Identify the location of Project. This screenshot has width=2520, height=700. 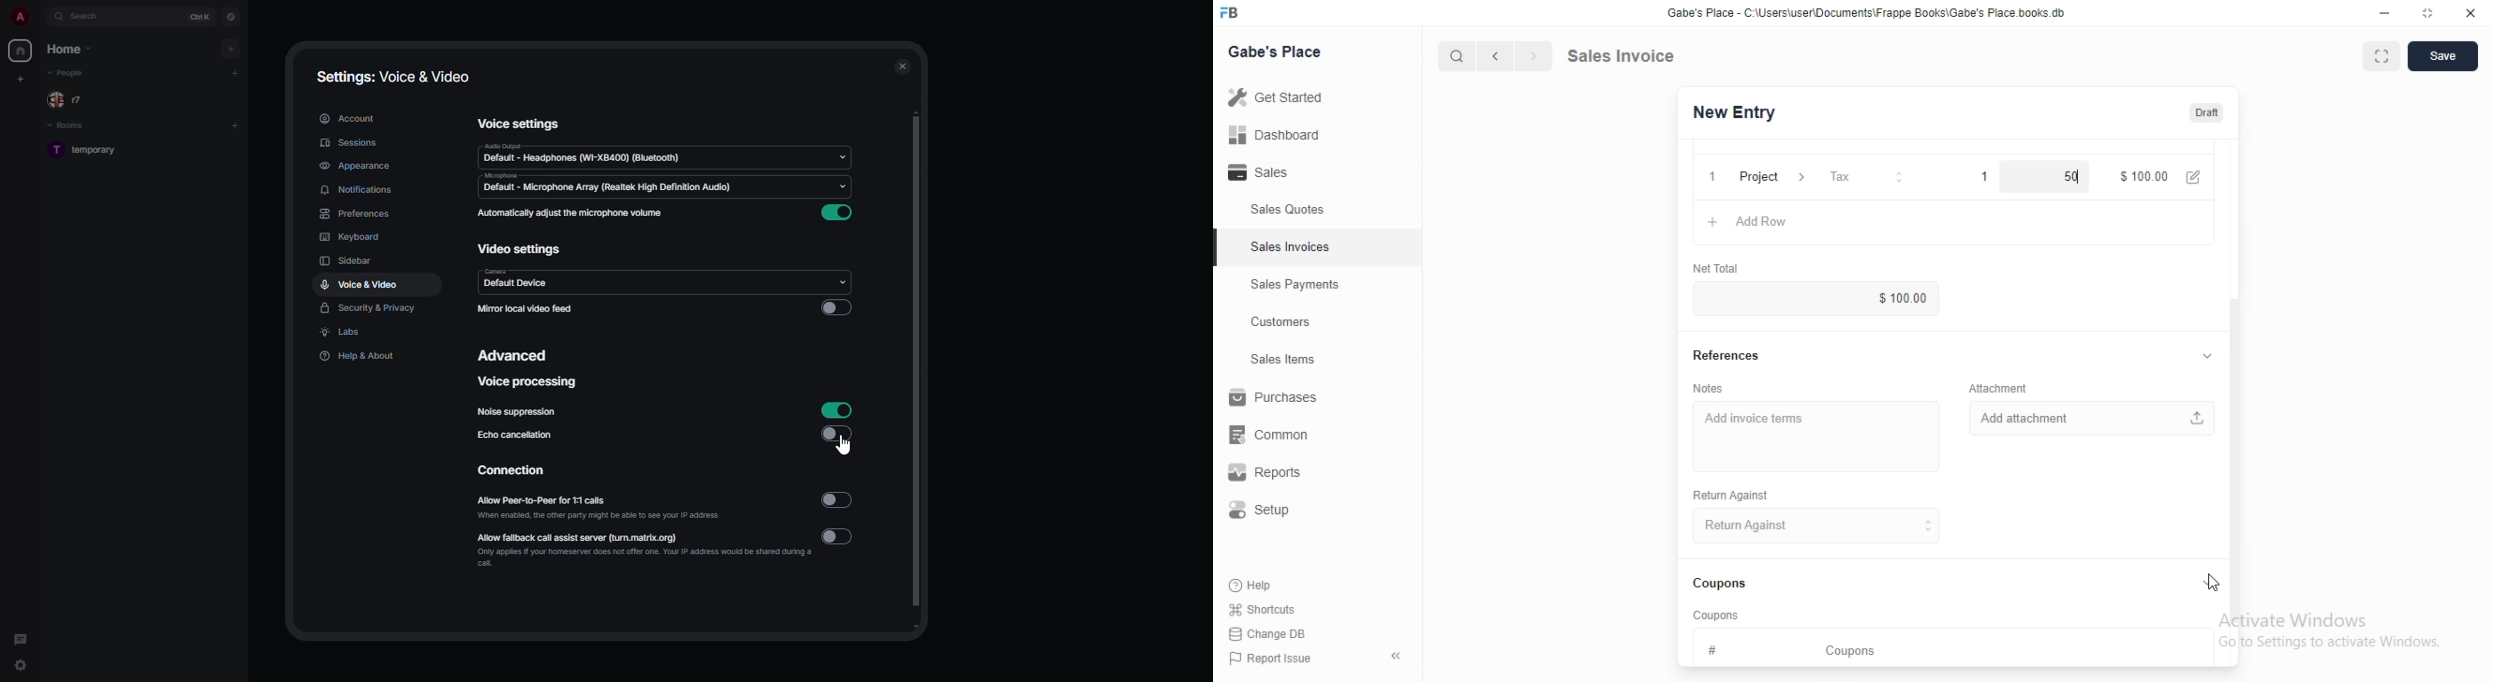
(1770, 175).